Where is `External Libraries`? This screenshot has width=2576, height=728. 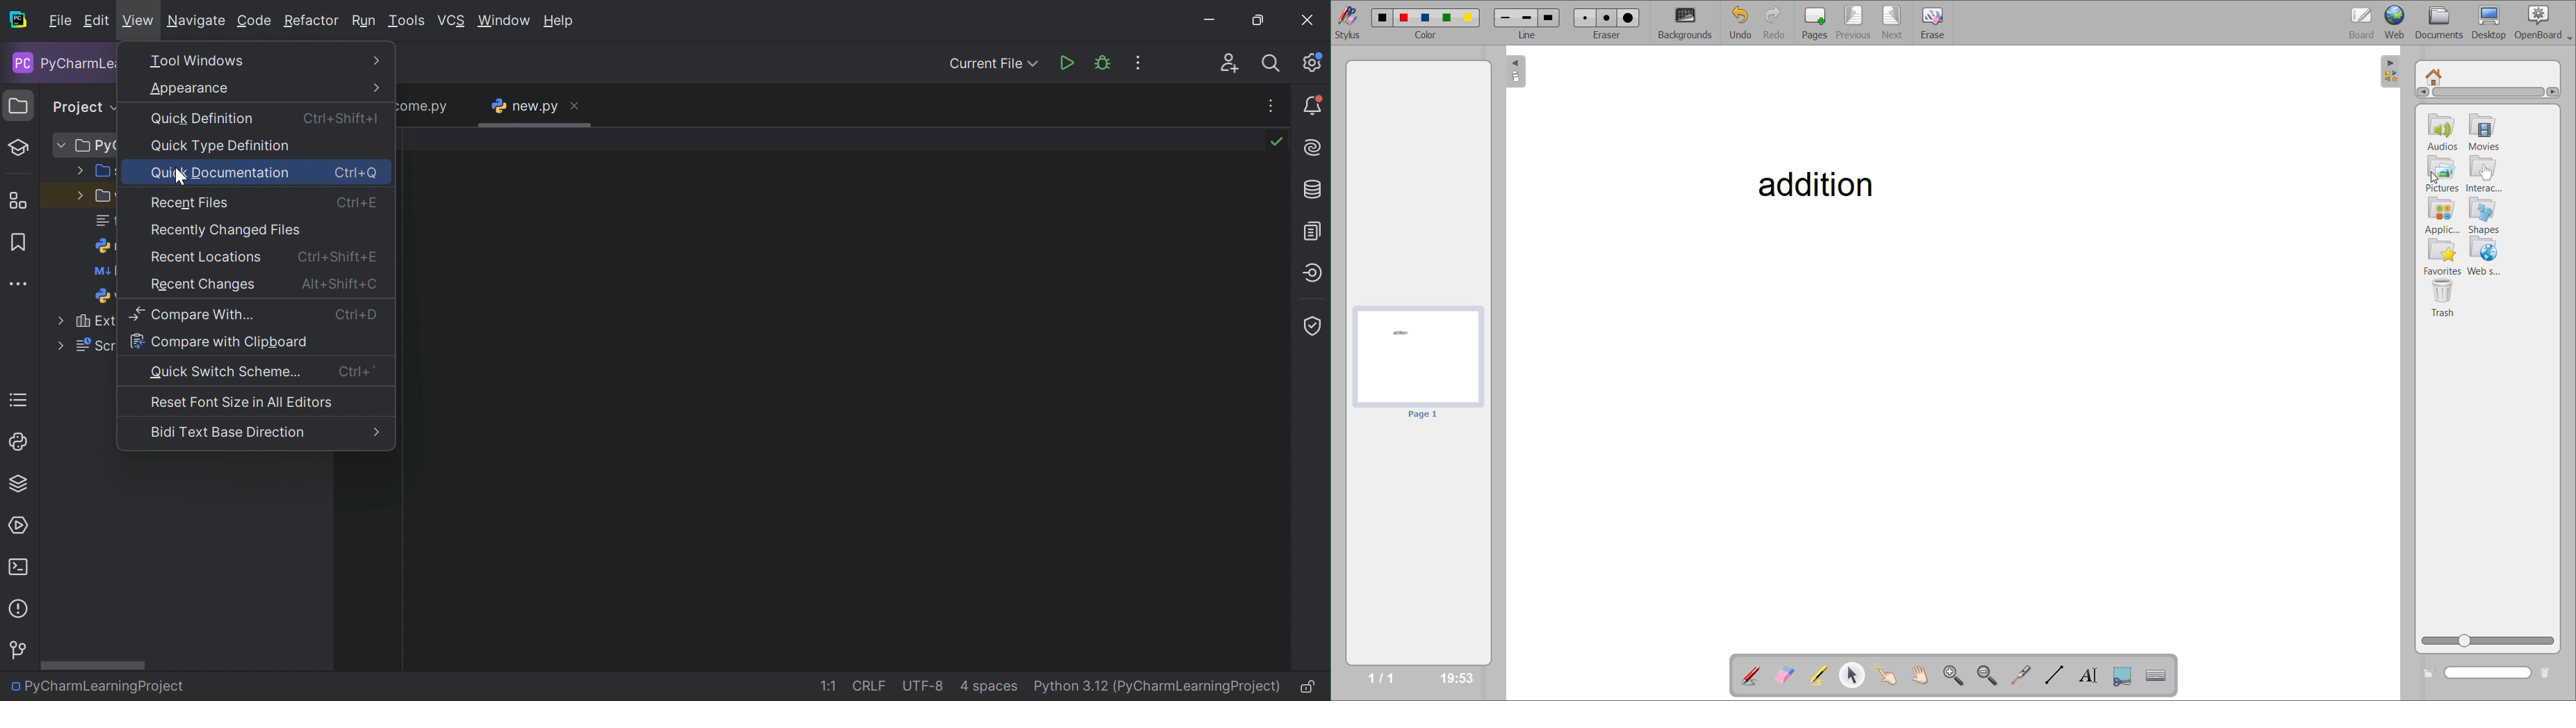 External Libraries is located at coordinates (83, 321).